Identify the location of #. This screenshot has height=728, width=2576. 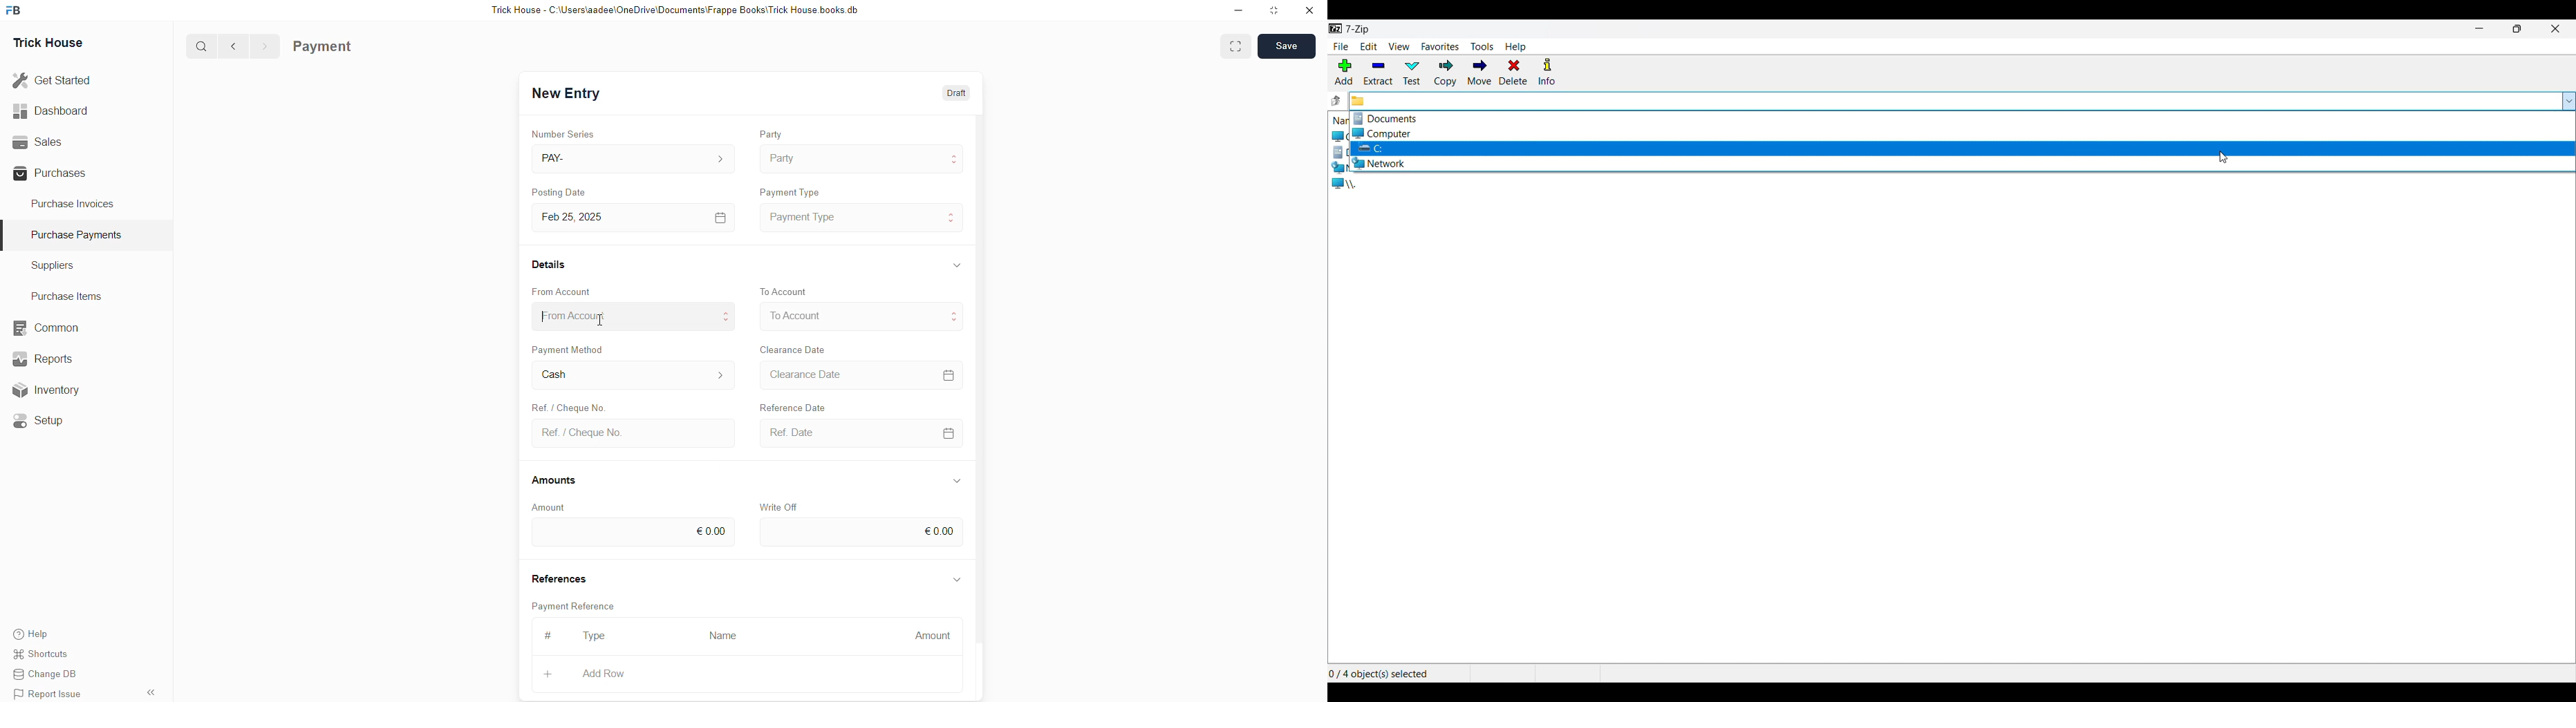
(546, 635).